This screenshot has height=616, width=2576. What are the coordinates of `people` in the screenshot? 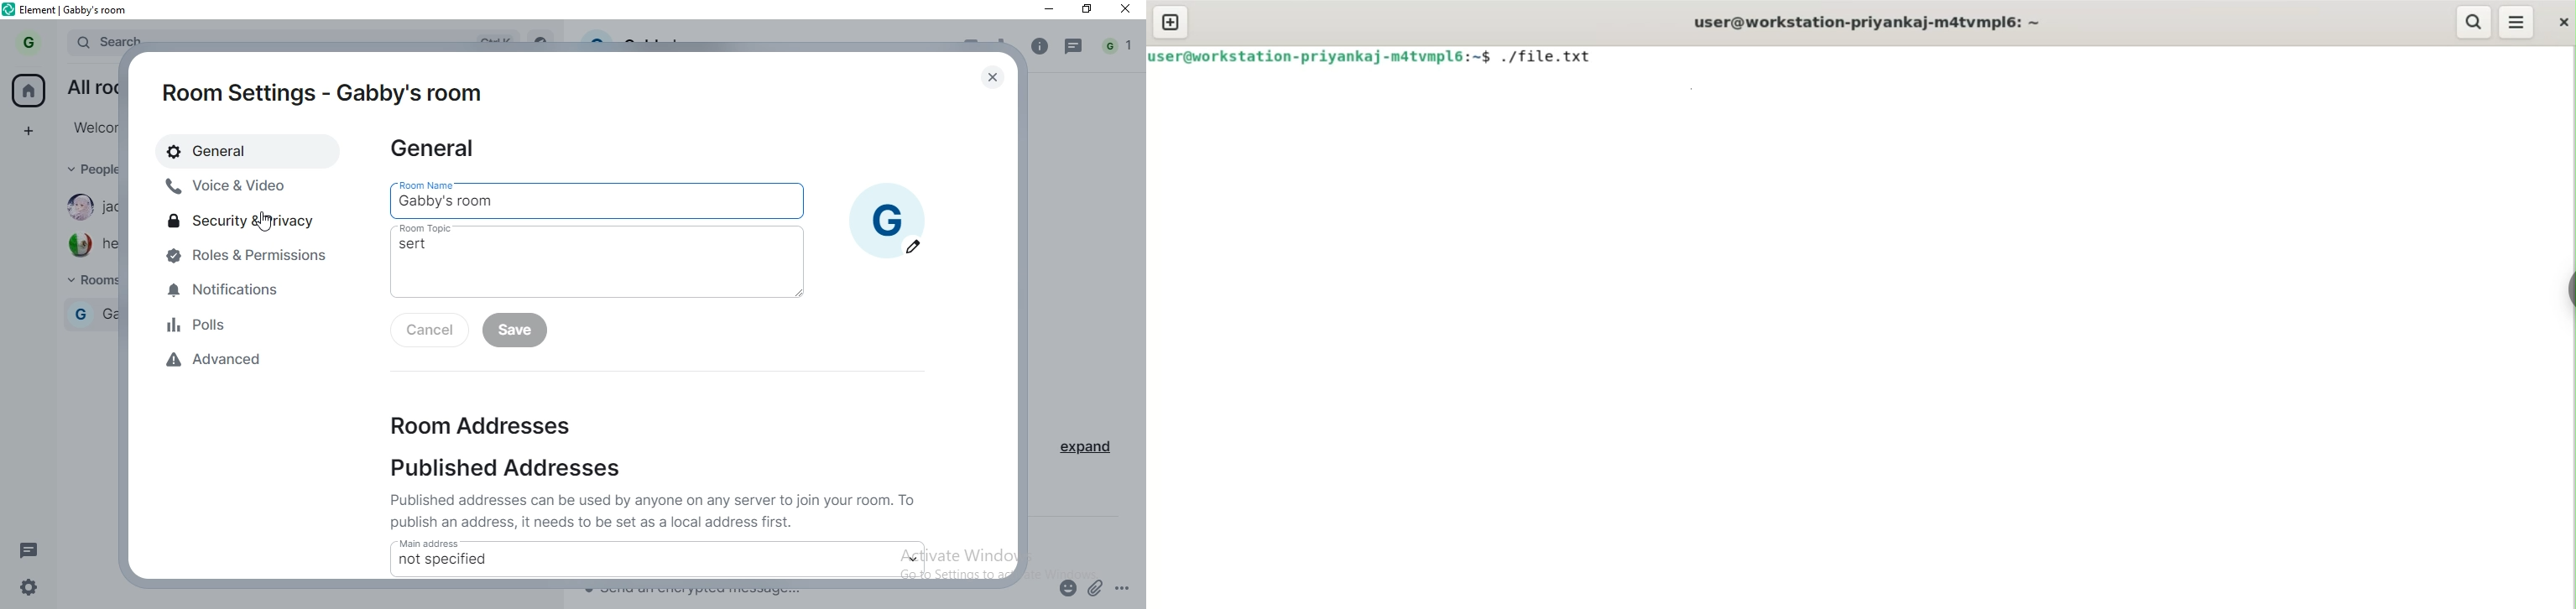 It's located at (89, 169).